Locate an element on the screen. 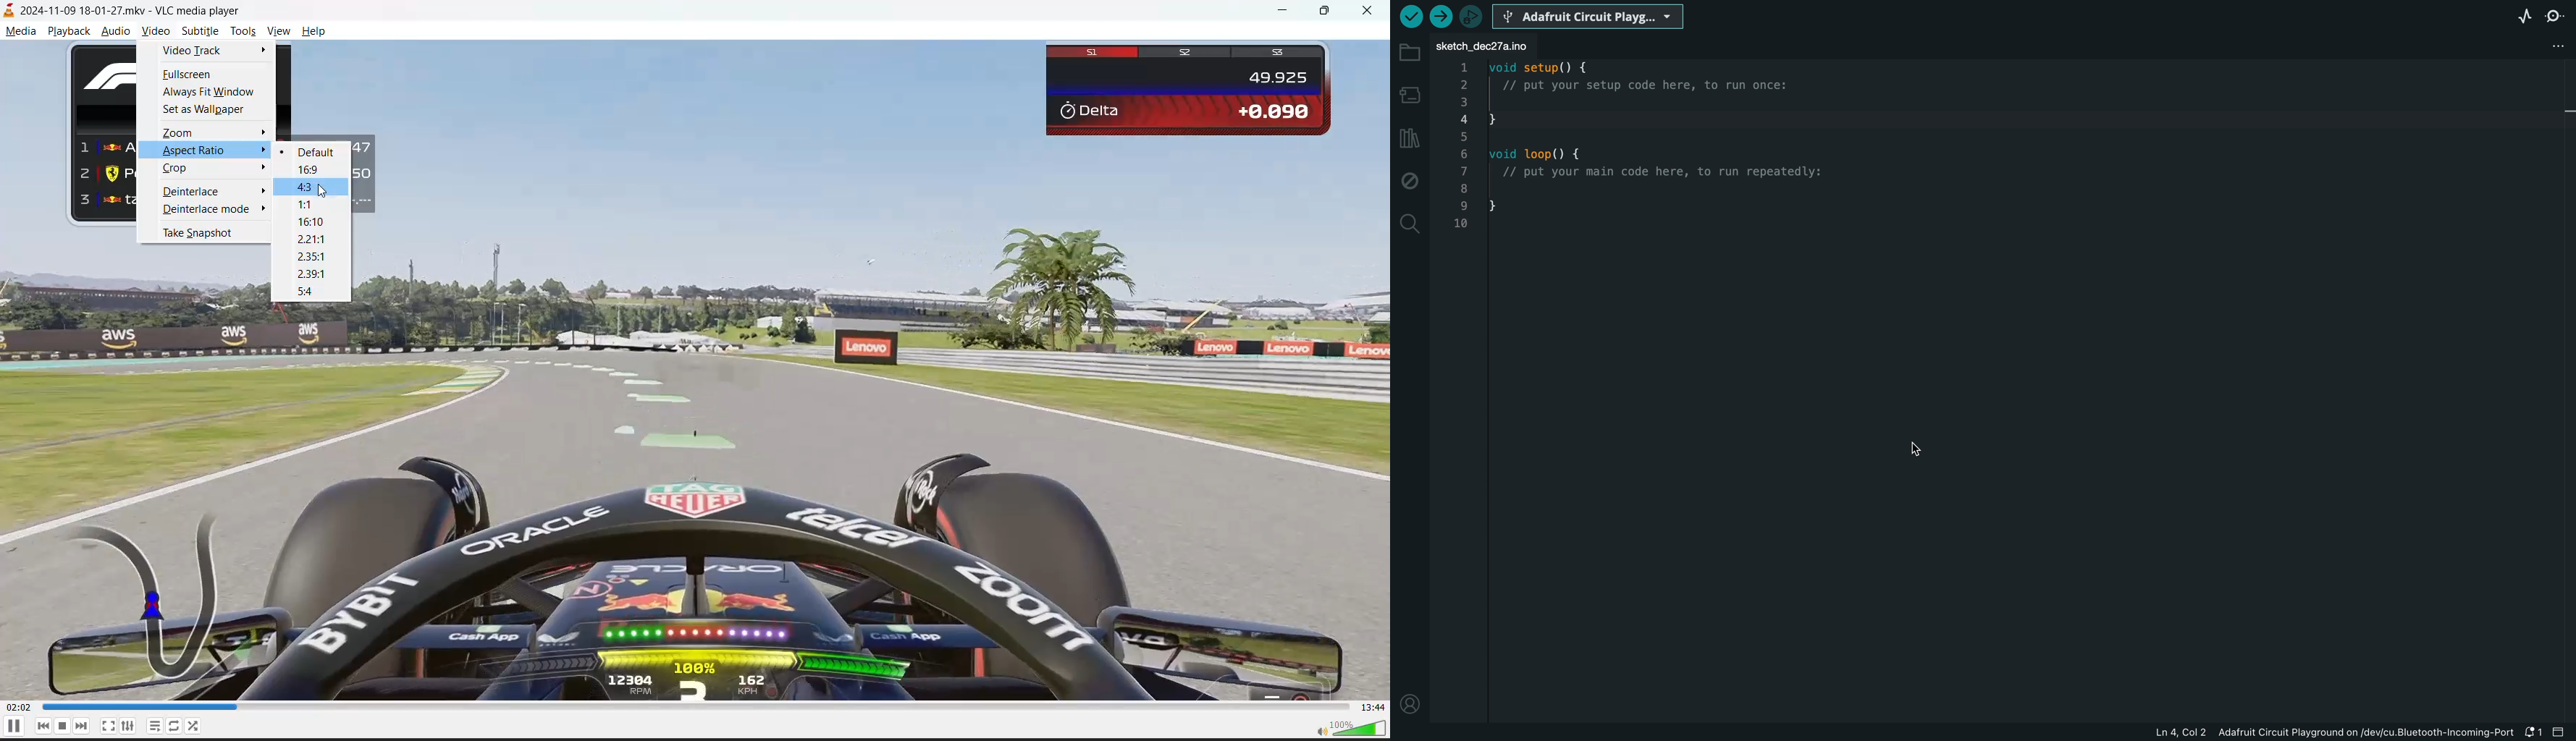  subtitle is located at coordinates (201, 32).